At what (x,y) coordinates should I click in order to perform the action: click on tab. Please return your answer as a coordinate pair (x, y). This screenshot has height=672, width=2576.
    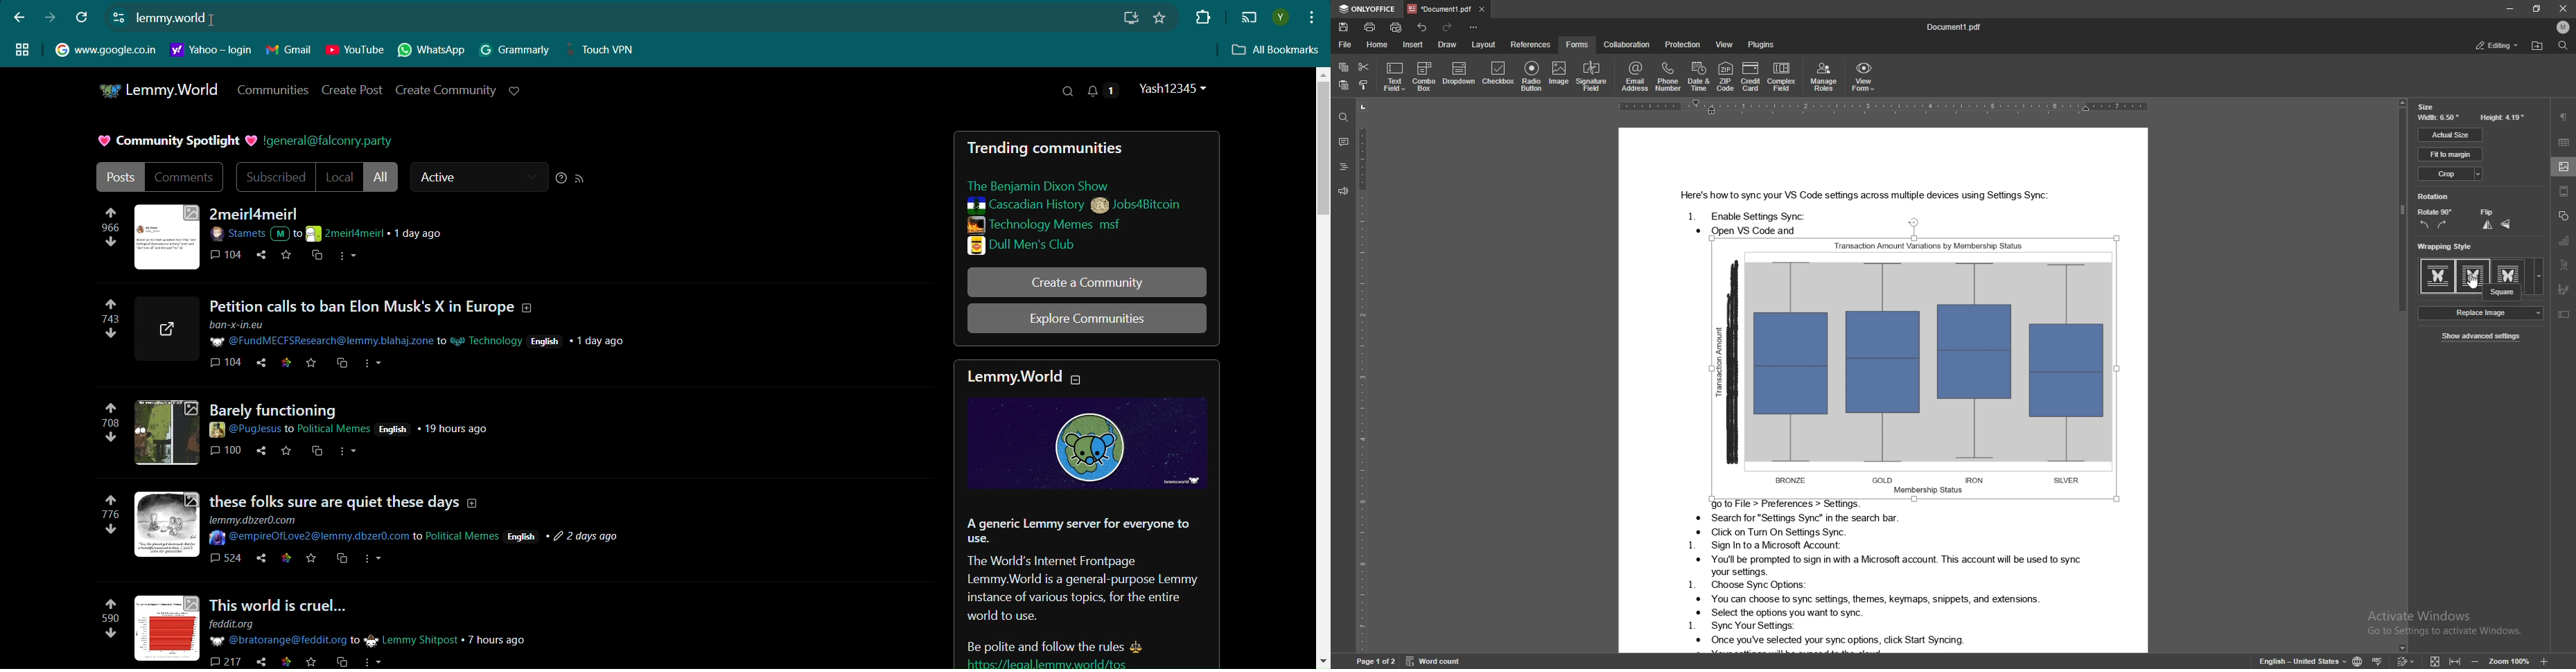
    Looking at the image, I should click on (1439, 9).